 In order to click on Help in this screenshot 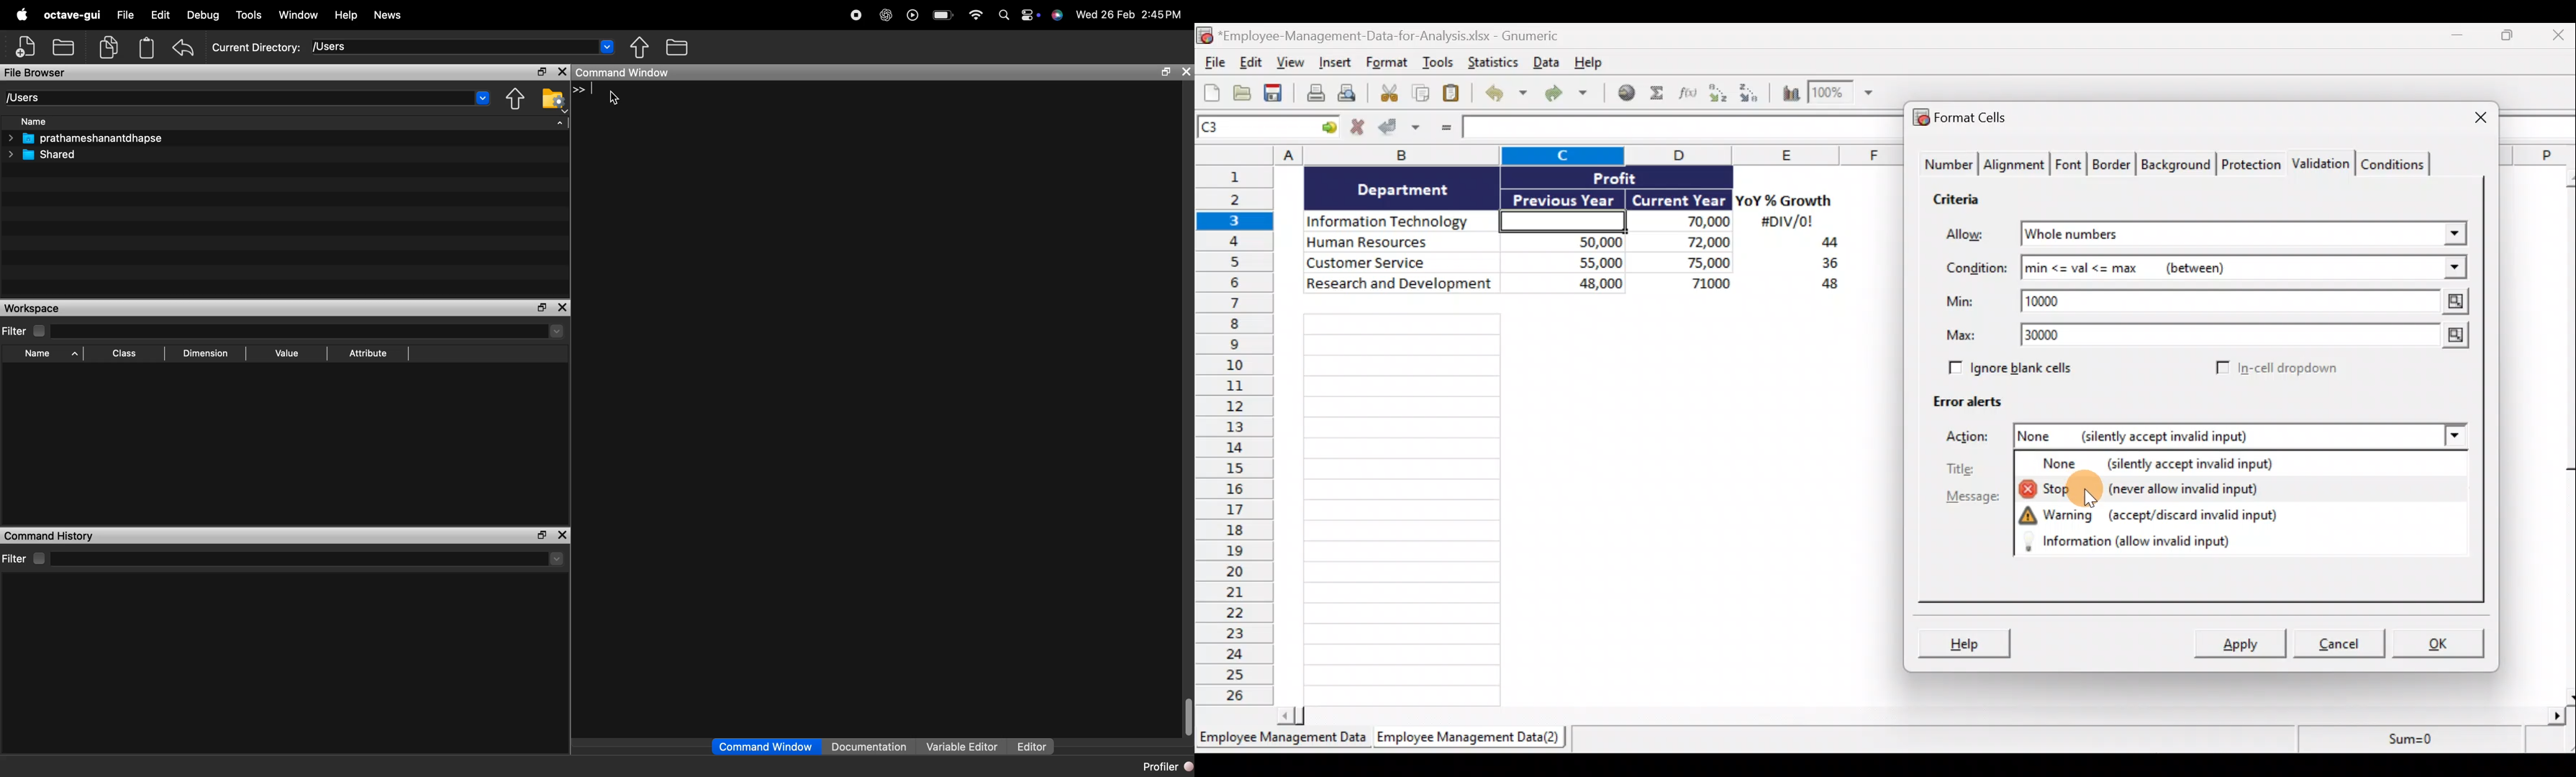, I will do `click(1967, 642)`.